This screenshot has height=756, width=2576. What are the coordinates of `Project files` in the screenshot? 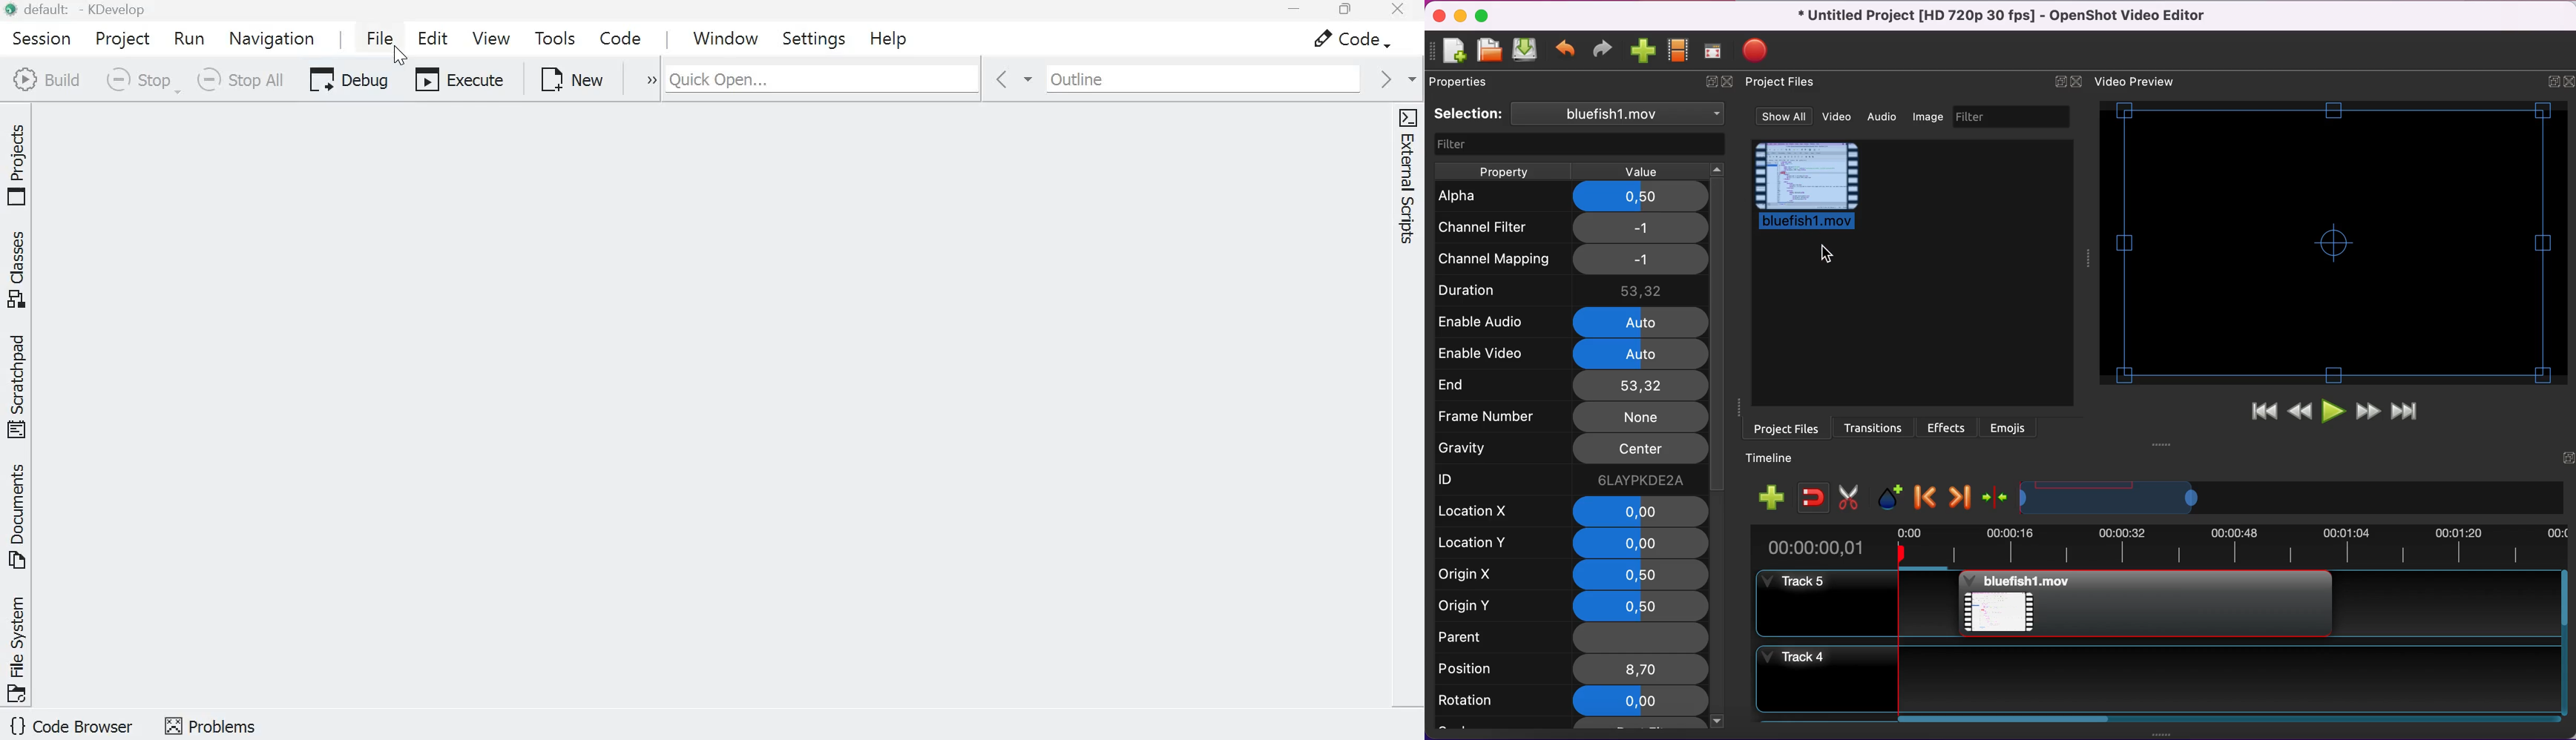 It's located at (1778, 81).